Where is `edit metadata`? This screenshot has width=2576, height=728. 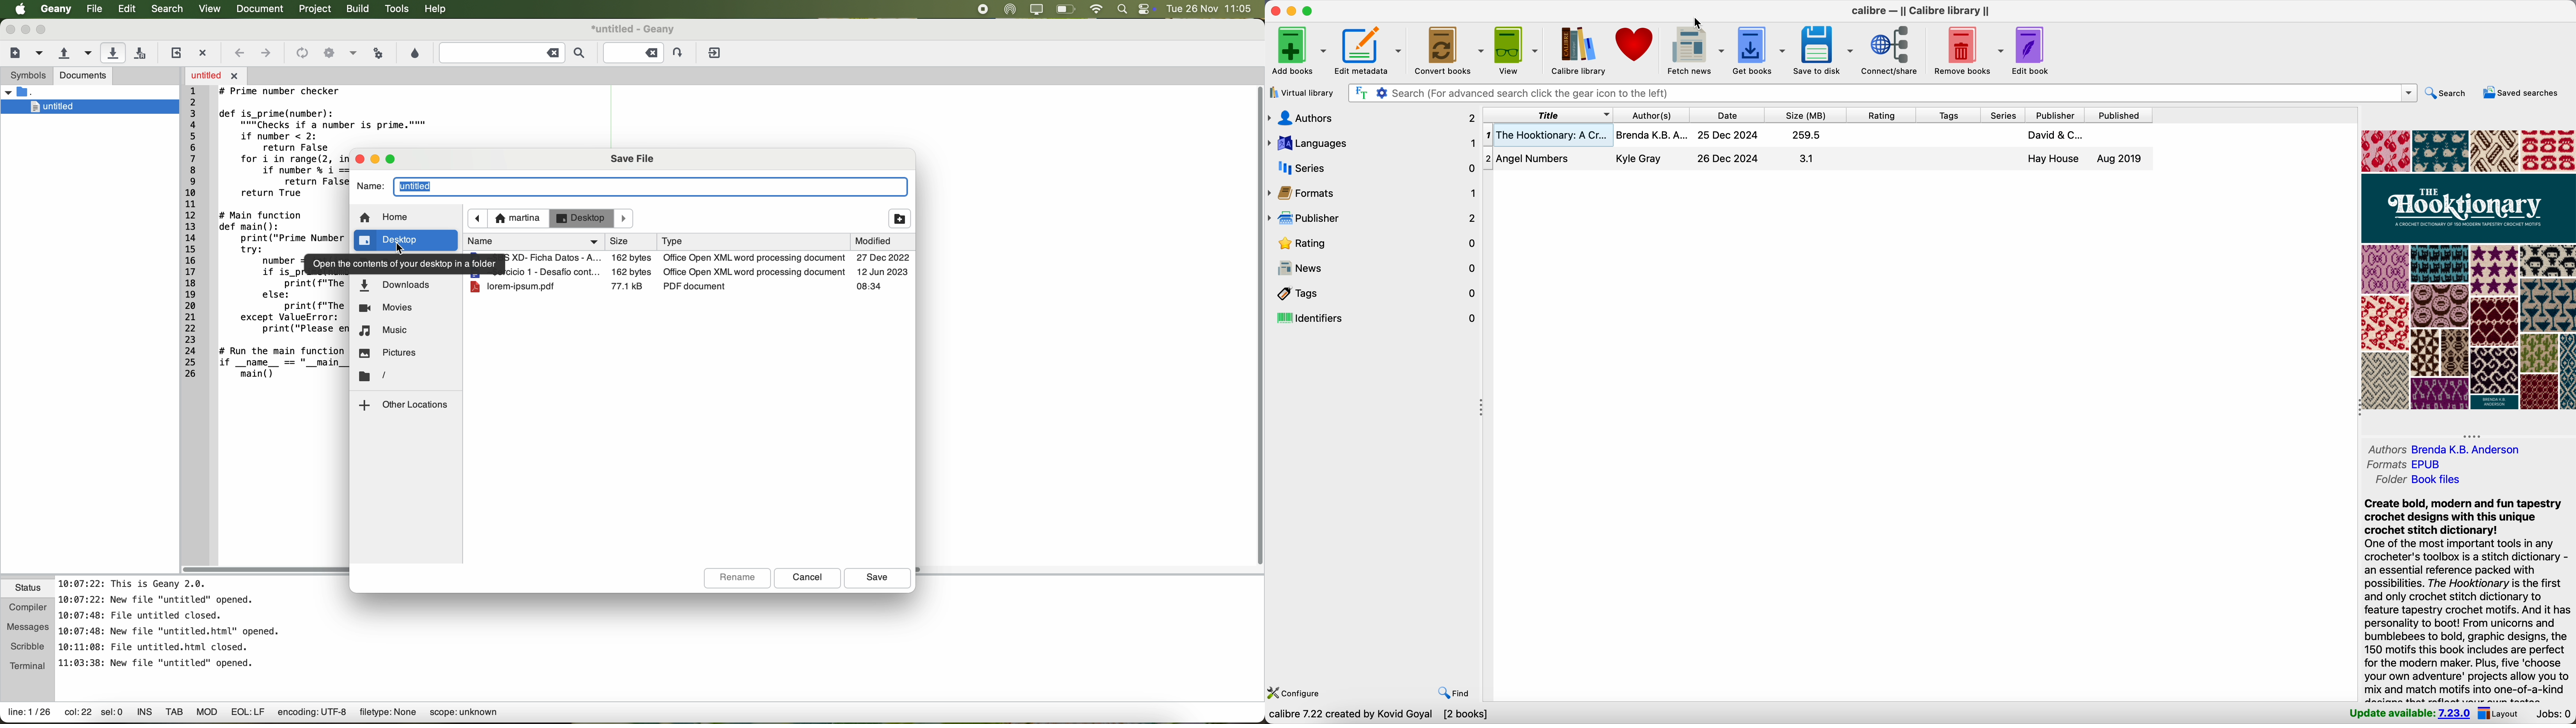 edit metadata is located at coordinates (1370, 51).